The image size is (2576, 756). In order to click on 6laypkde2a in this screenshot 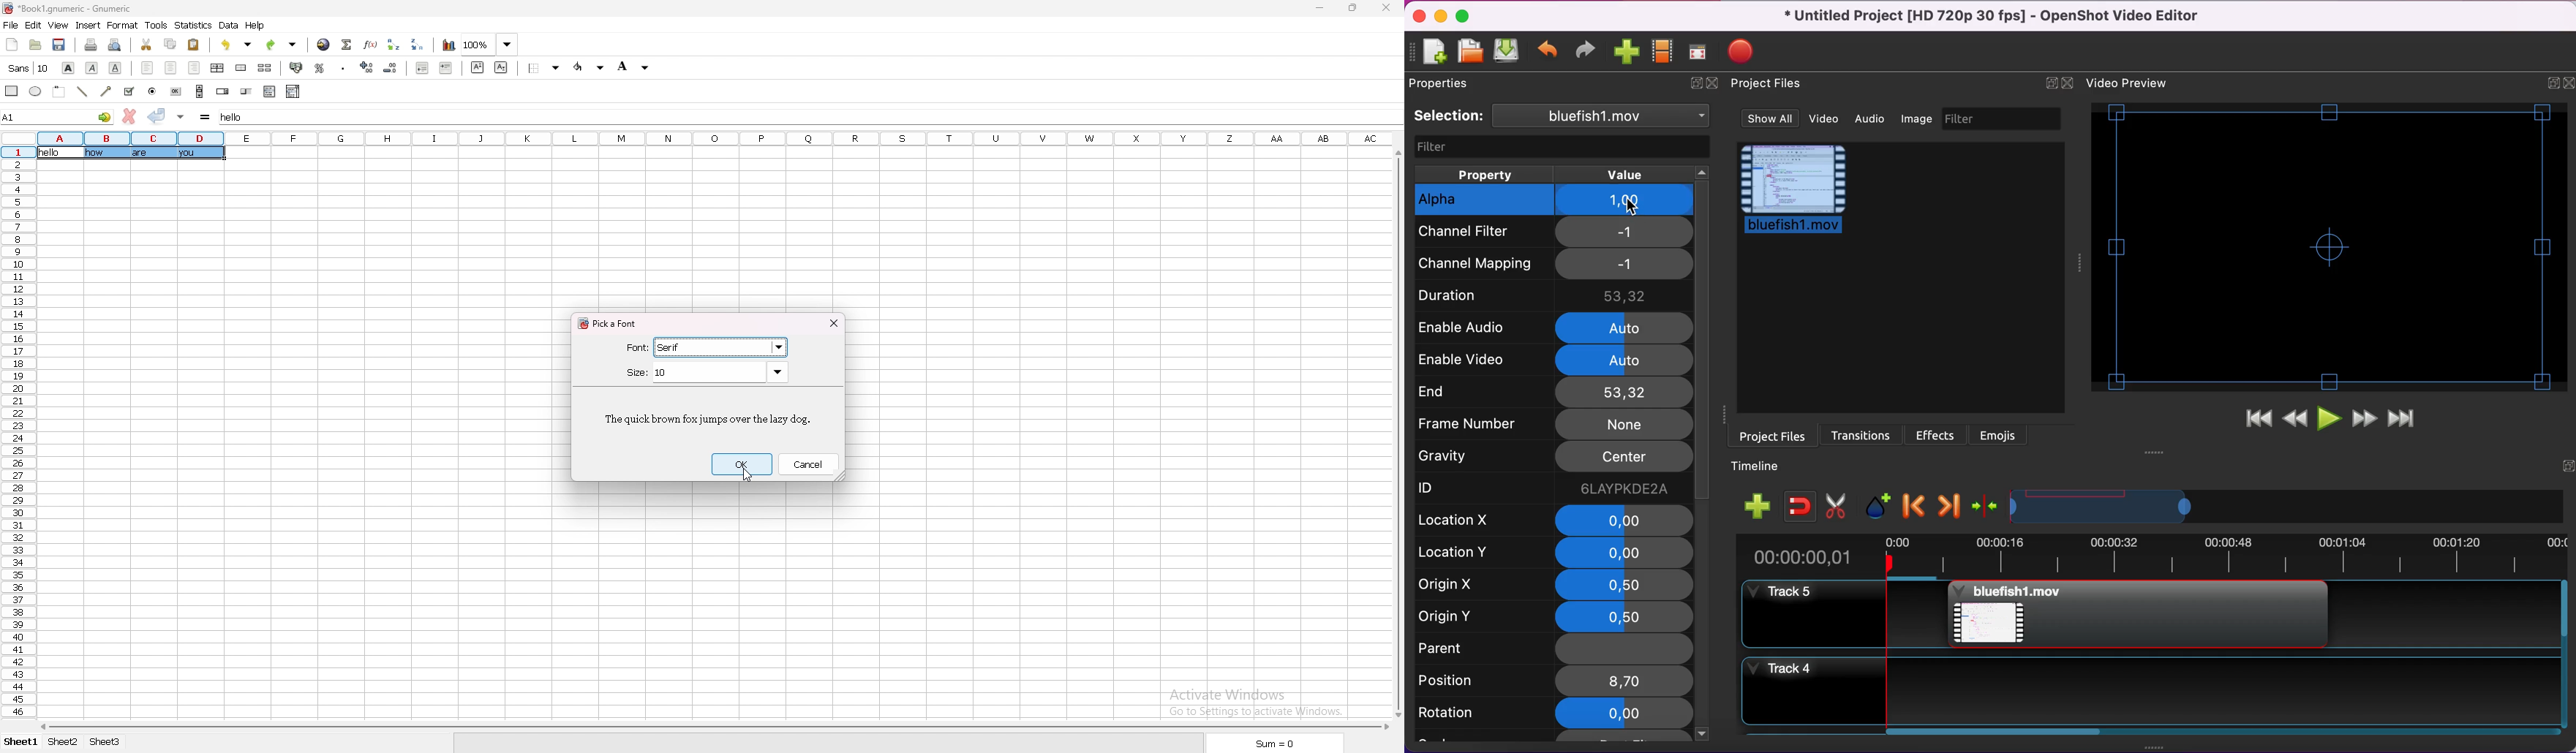, I will do `click(1624, 489)`.